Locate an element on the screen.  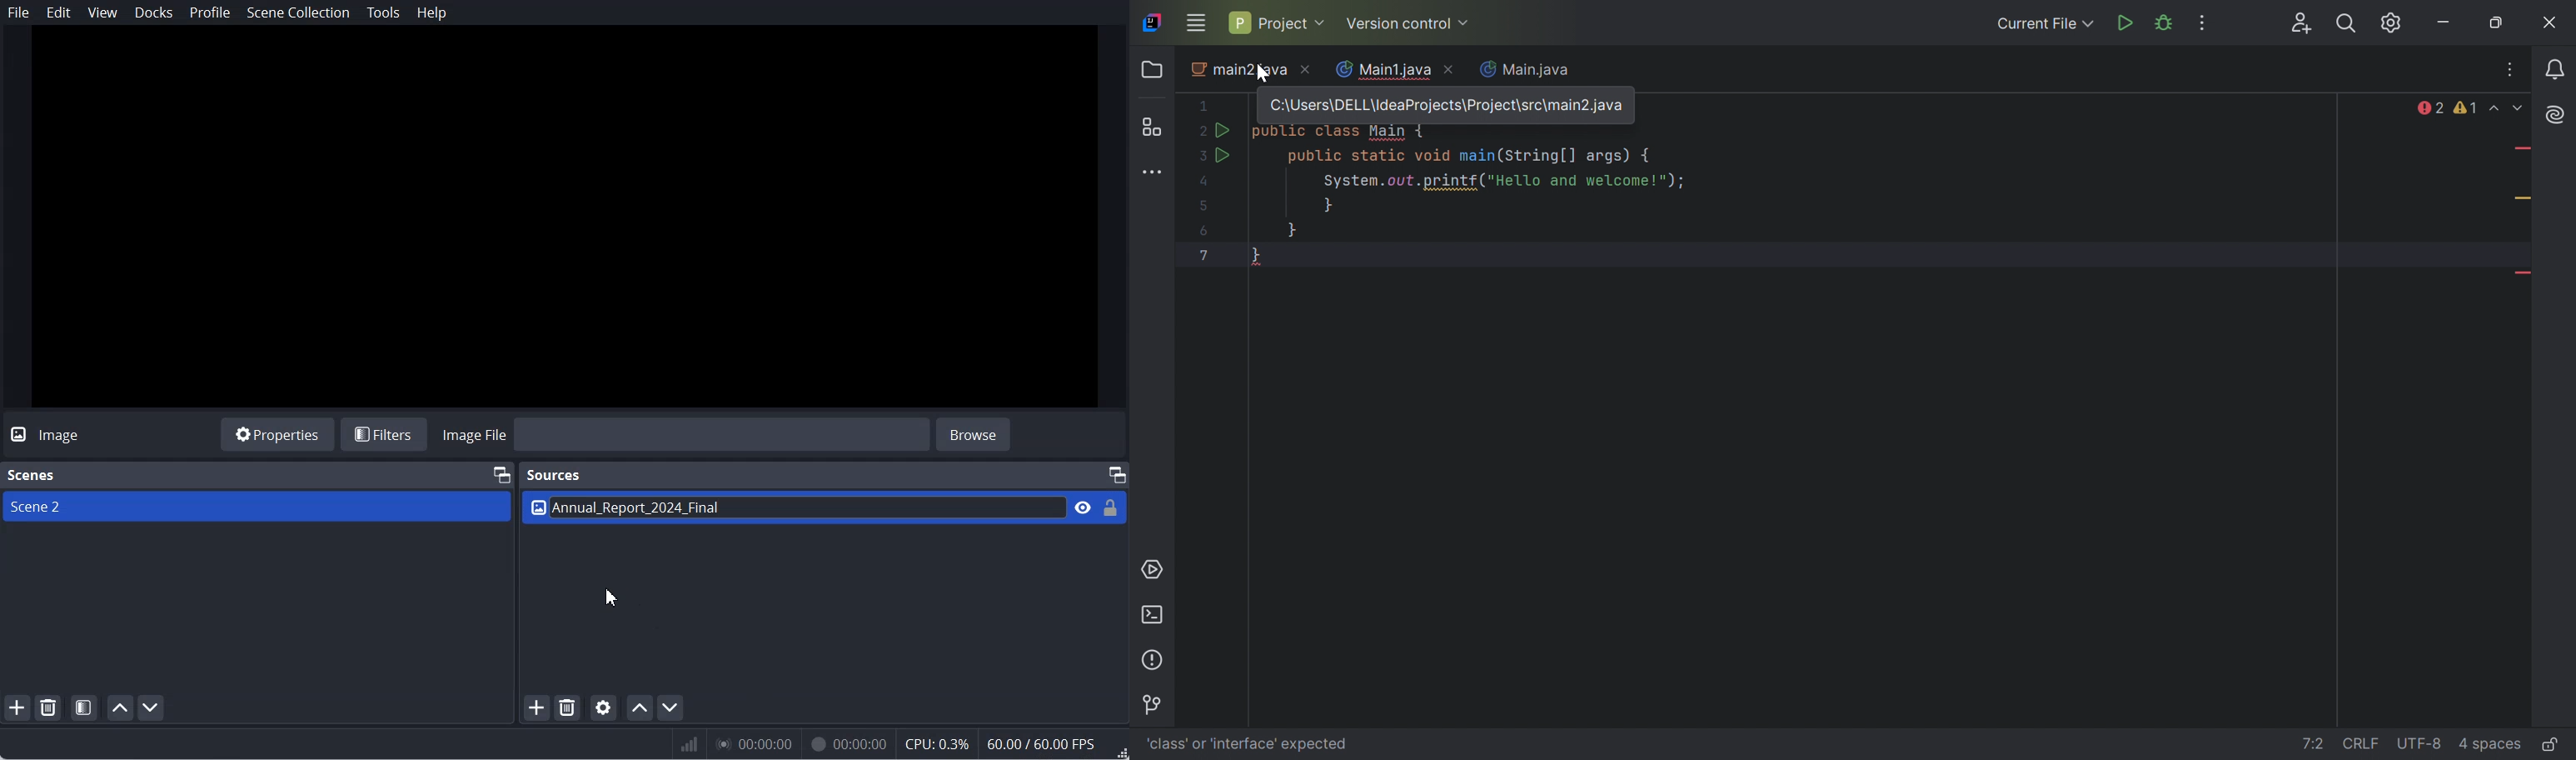
Docks is located at coordinates (154, 13).